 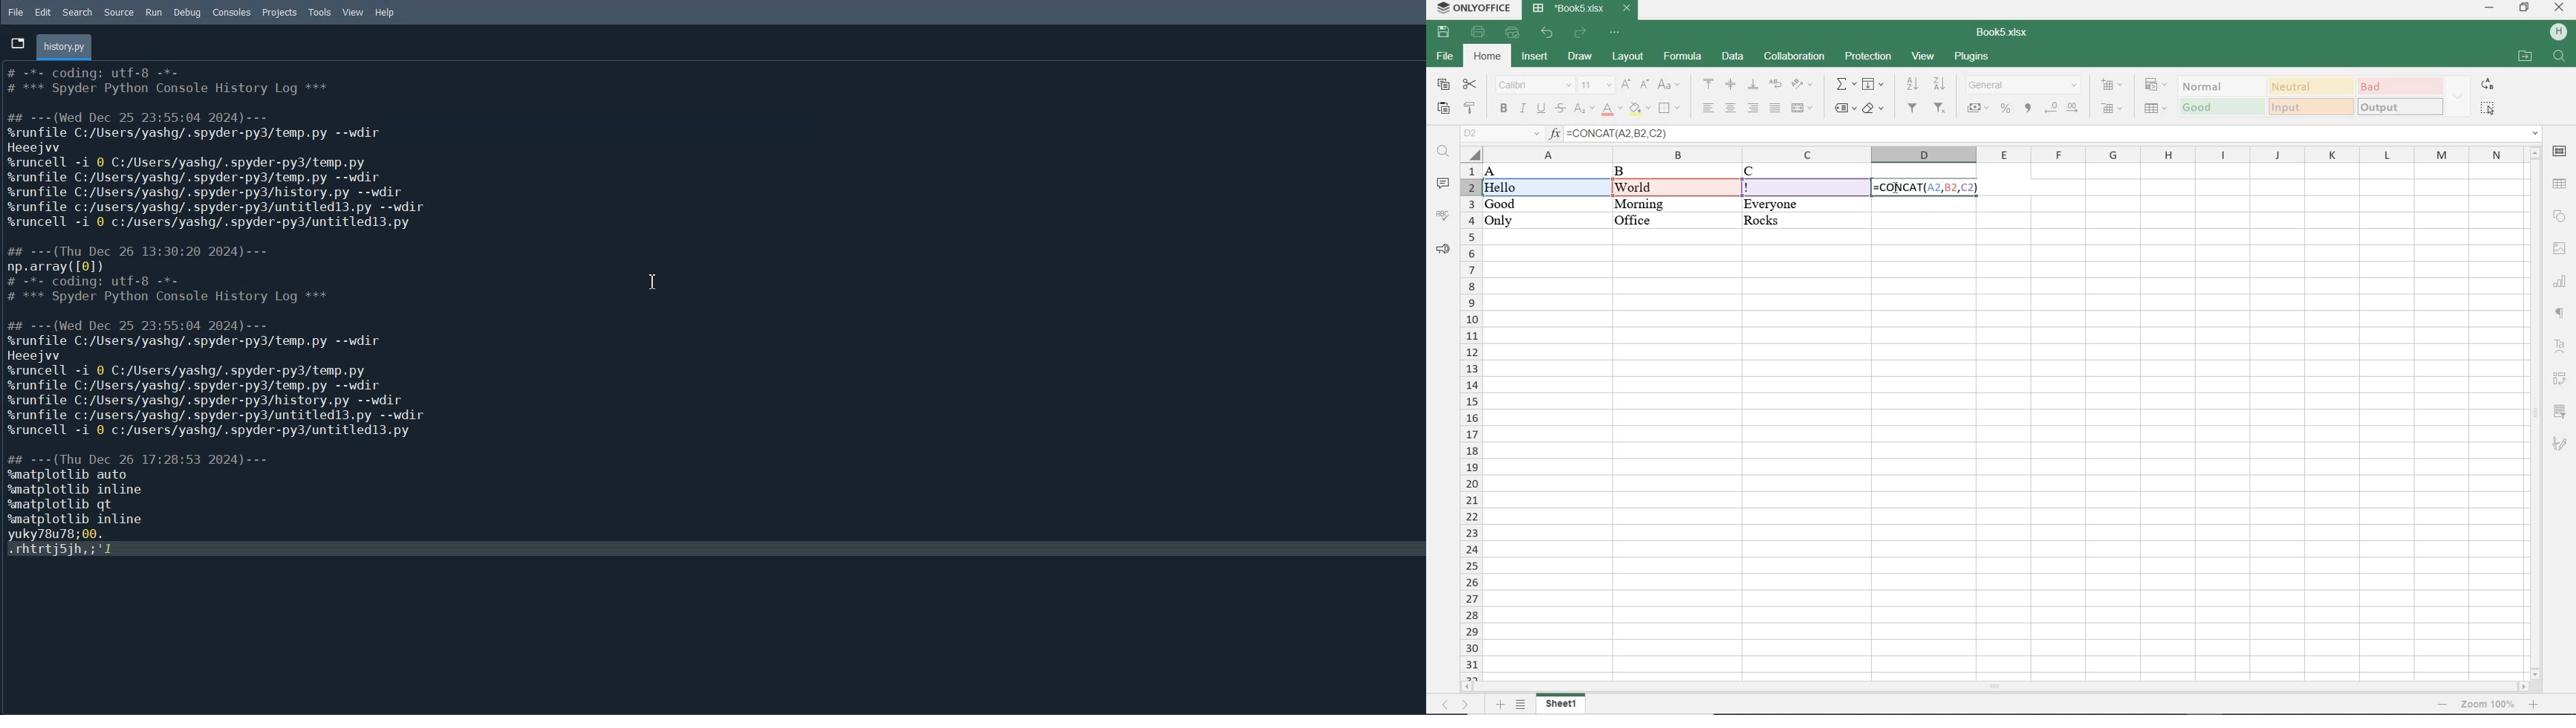 I want to click on Text Cursor, so click(x=655, y=283).